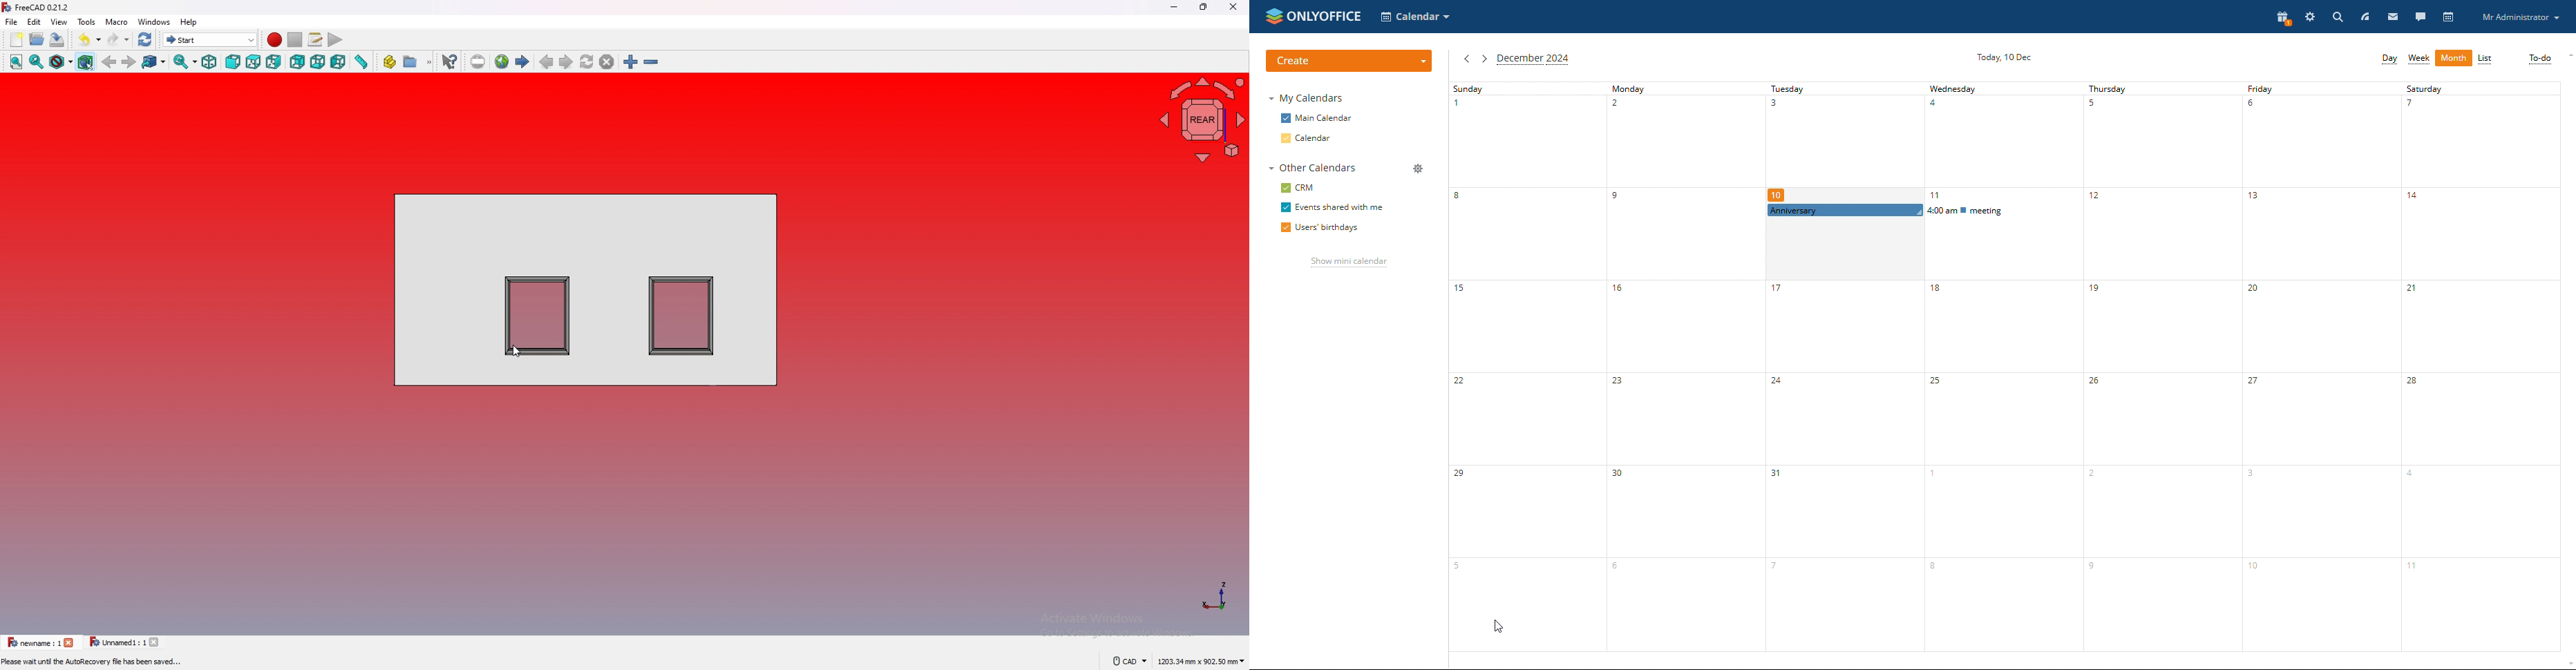  I want to click on FreeCAD 0.21.2, so click(43, 7).